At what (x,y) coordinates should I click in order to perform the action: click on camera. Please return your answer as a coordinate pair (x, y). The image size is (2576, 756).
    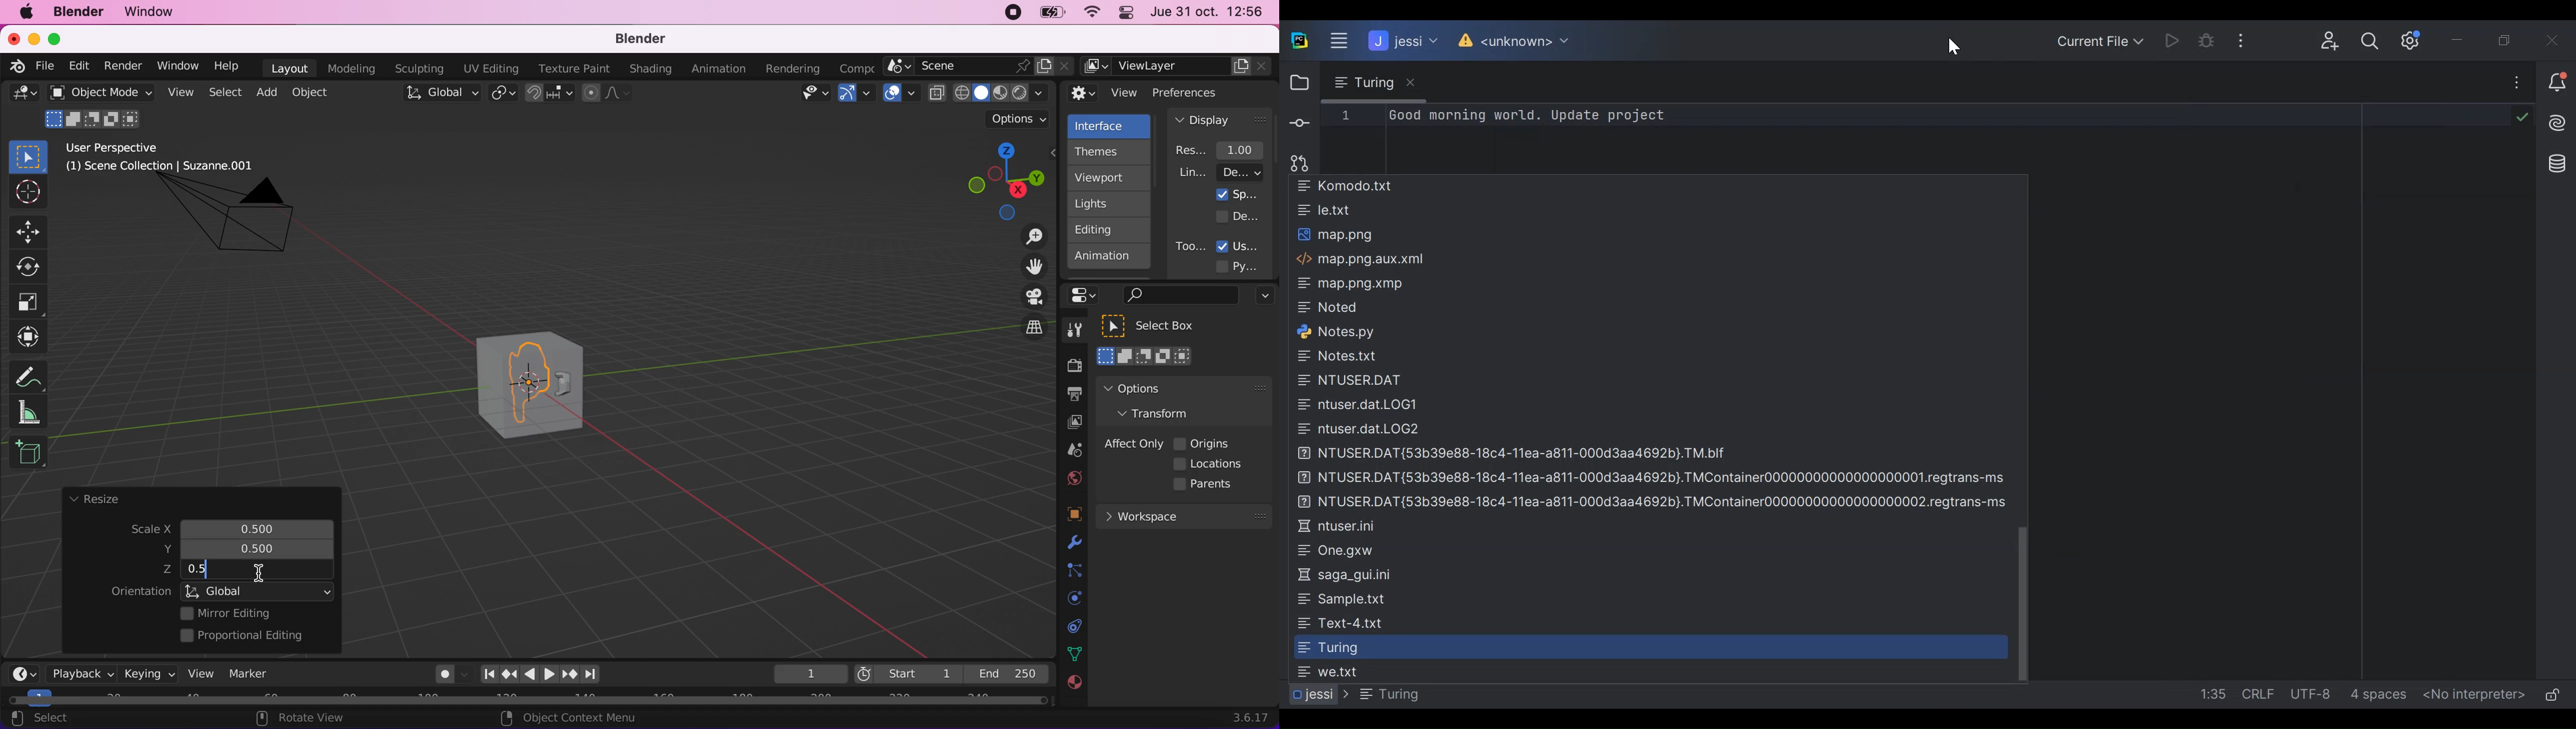
    Looking at the image, I should click on (239, 224).